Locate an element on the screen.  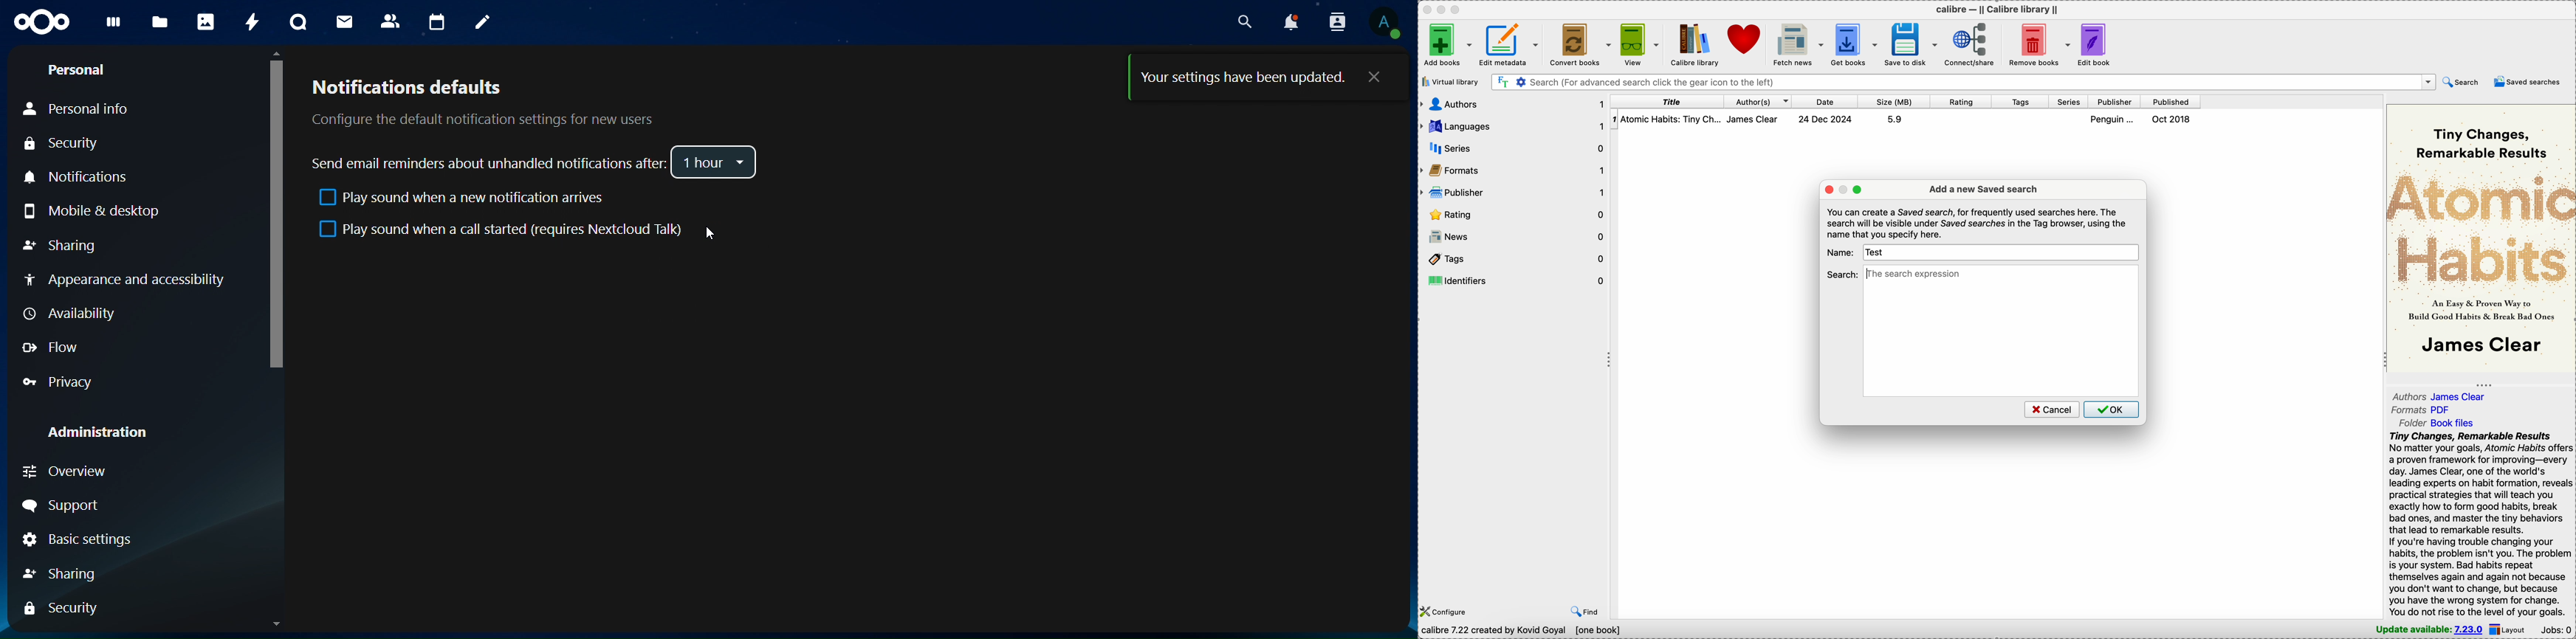
1 hour is located at coordinates (714, 162).